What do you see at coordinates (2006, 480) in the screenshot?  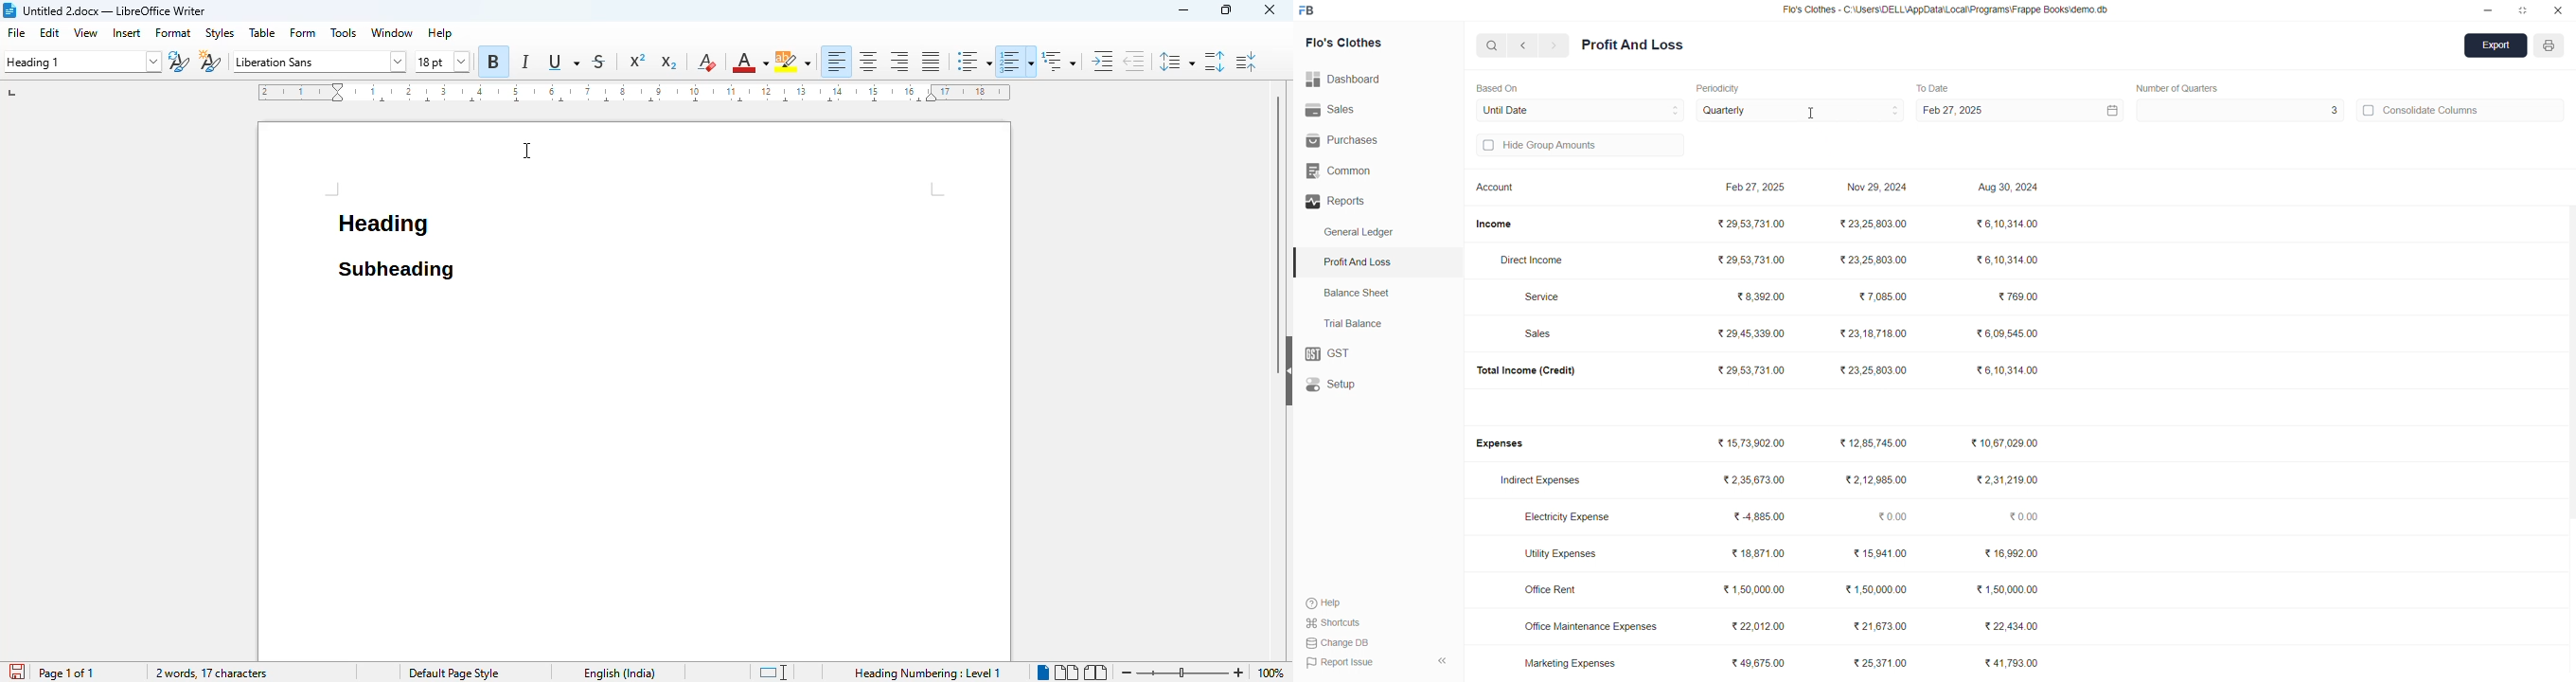 I see `₹2,31,219.00` at bounding box center [2006, 480].